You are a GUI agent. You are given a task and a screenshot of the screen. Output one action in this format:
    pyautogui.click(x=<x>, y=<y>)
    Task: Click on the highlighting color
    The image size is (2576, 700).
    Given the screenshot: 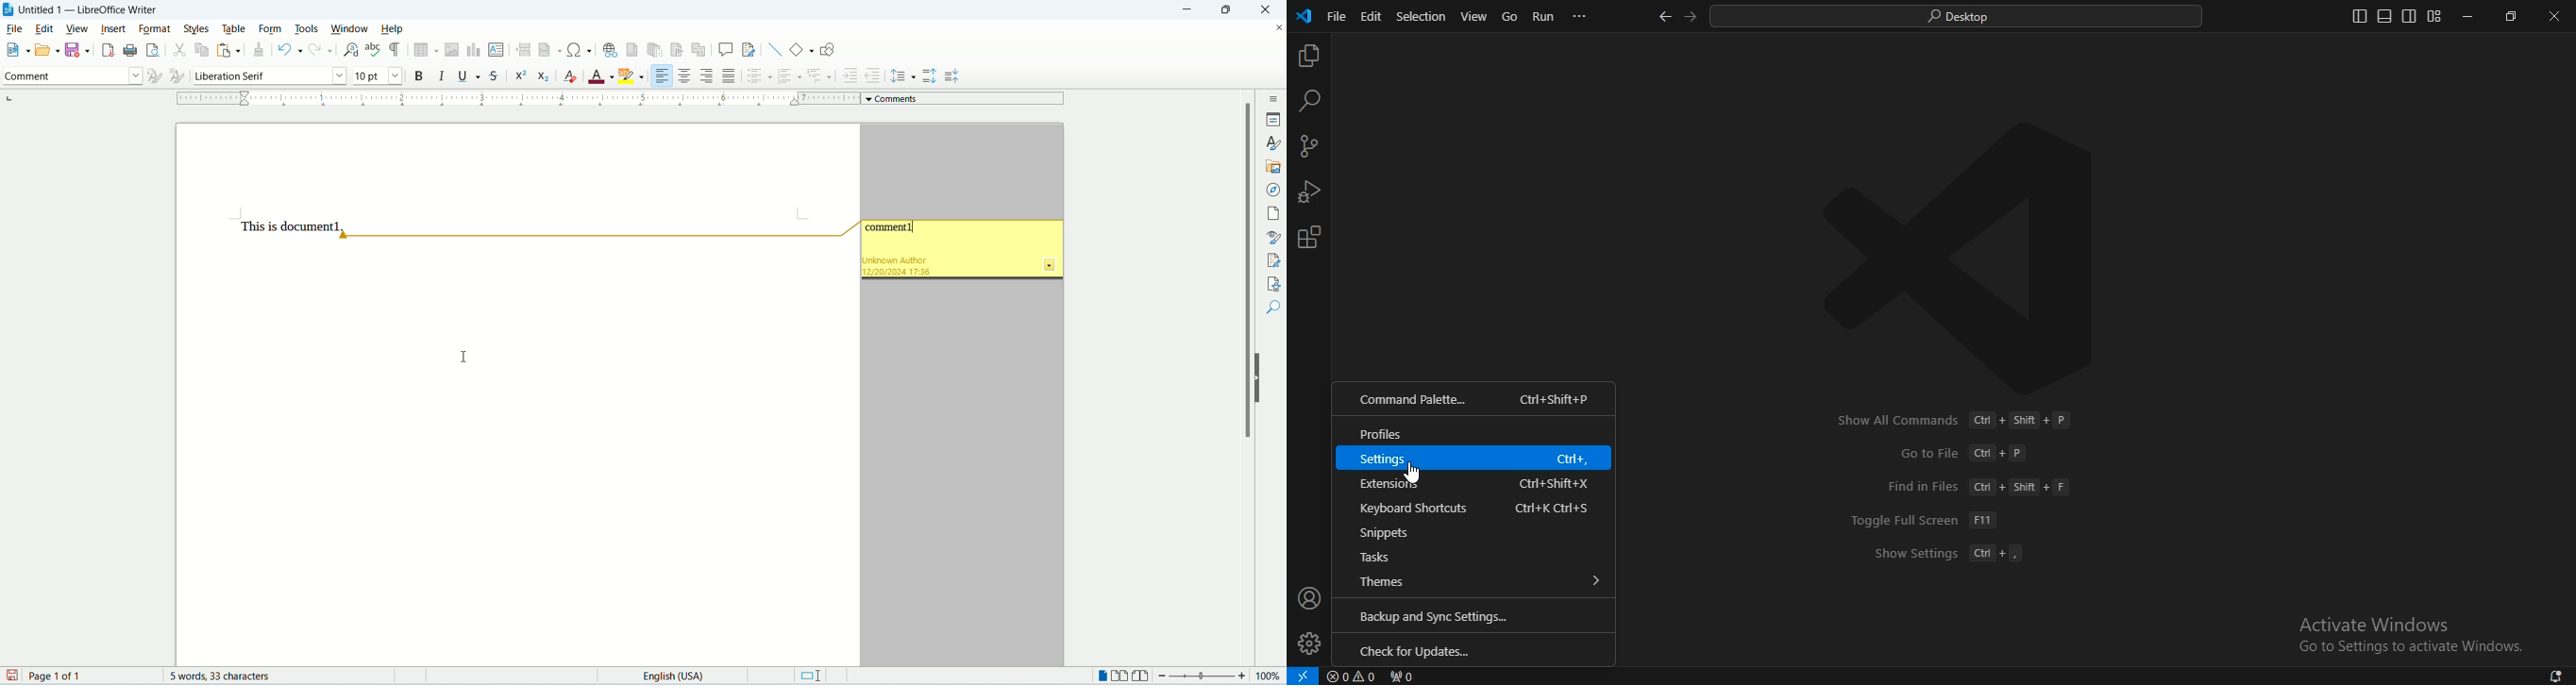 What is the action you would take?
    pyautogui.click(x=634, y=74)
    